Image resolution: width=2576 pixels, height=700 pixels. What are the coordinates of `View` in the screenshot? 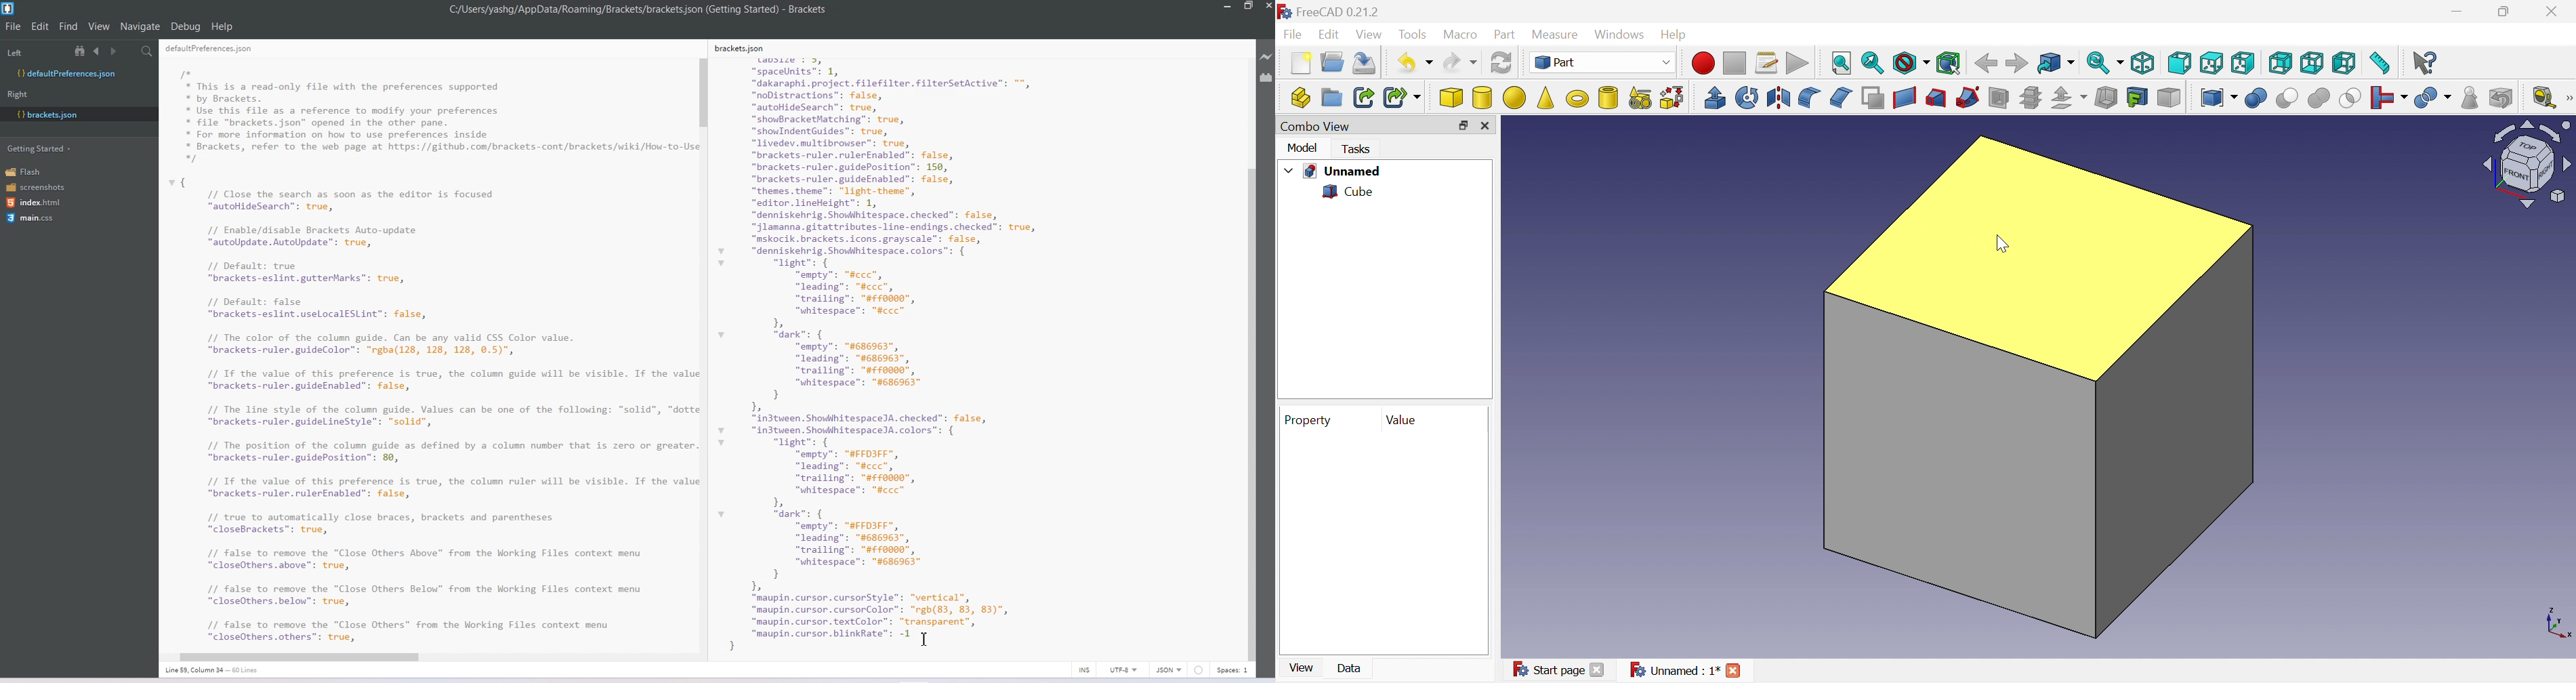 It's located at (1302, 667).